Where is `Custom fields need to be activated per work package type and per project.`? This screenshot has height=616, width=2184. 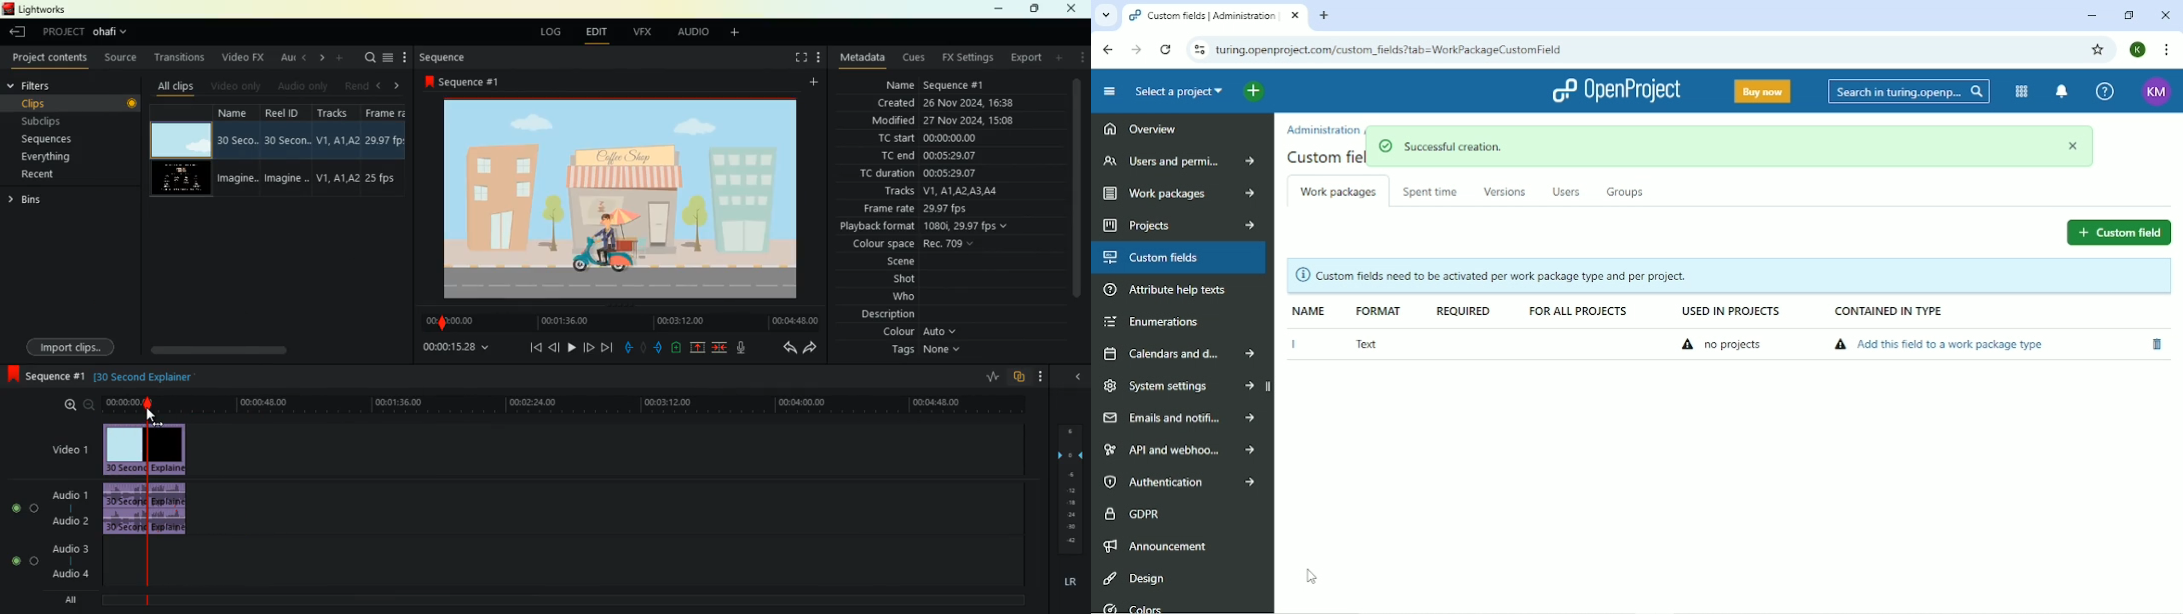 Custom fields need to be activated per work package type and per project. is located at coordinates (1727, 276).